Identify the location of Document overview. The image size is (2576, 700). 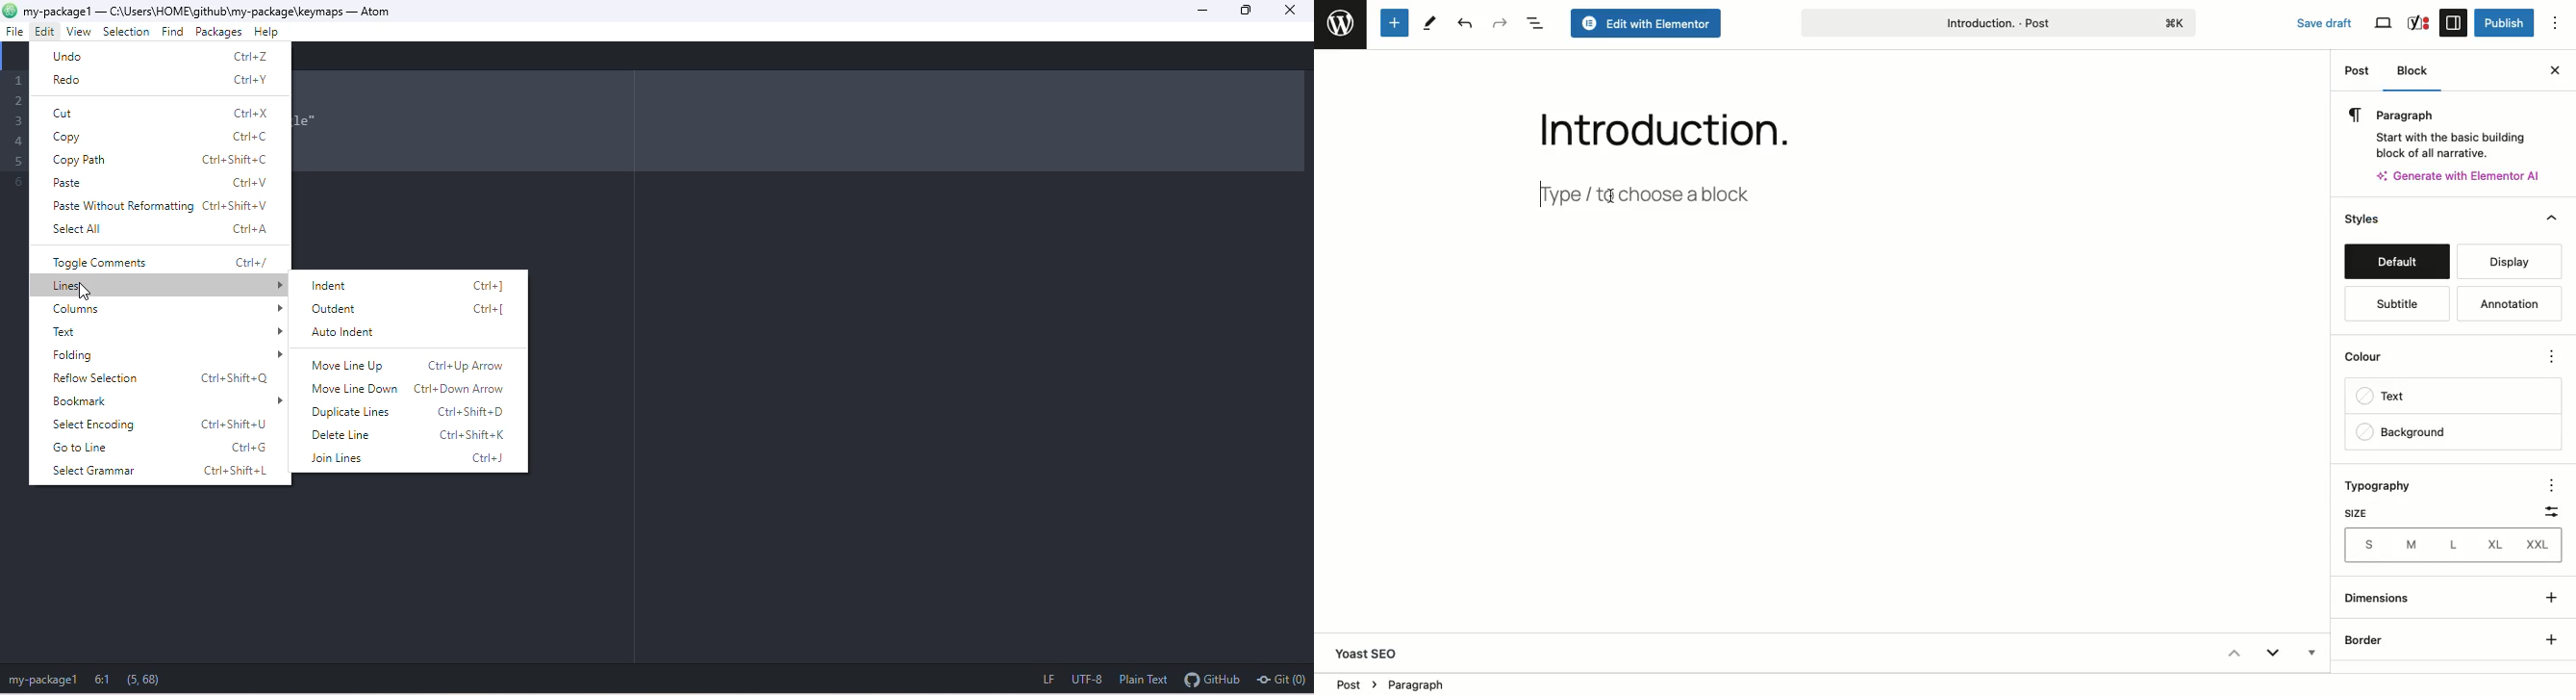
(1536, 25).